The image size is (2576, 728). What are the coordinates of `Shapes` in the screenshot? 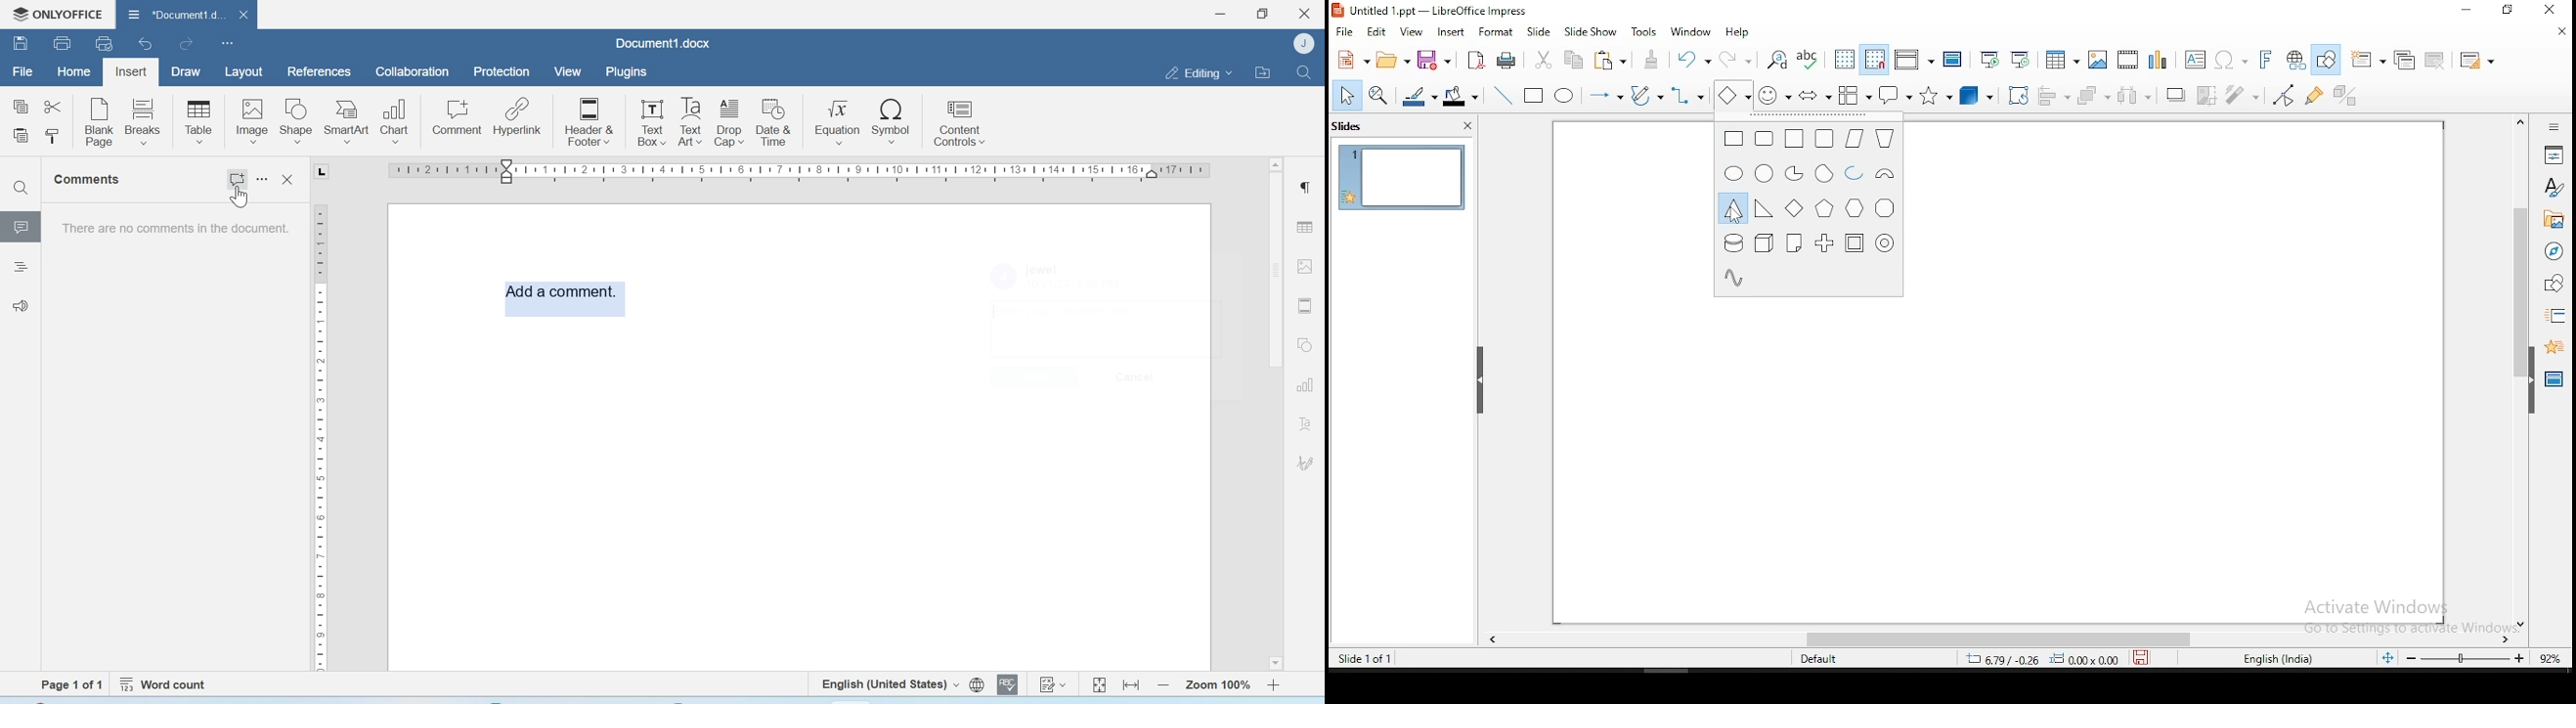 It's located at (1807, 209).